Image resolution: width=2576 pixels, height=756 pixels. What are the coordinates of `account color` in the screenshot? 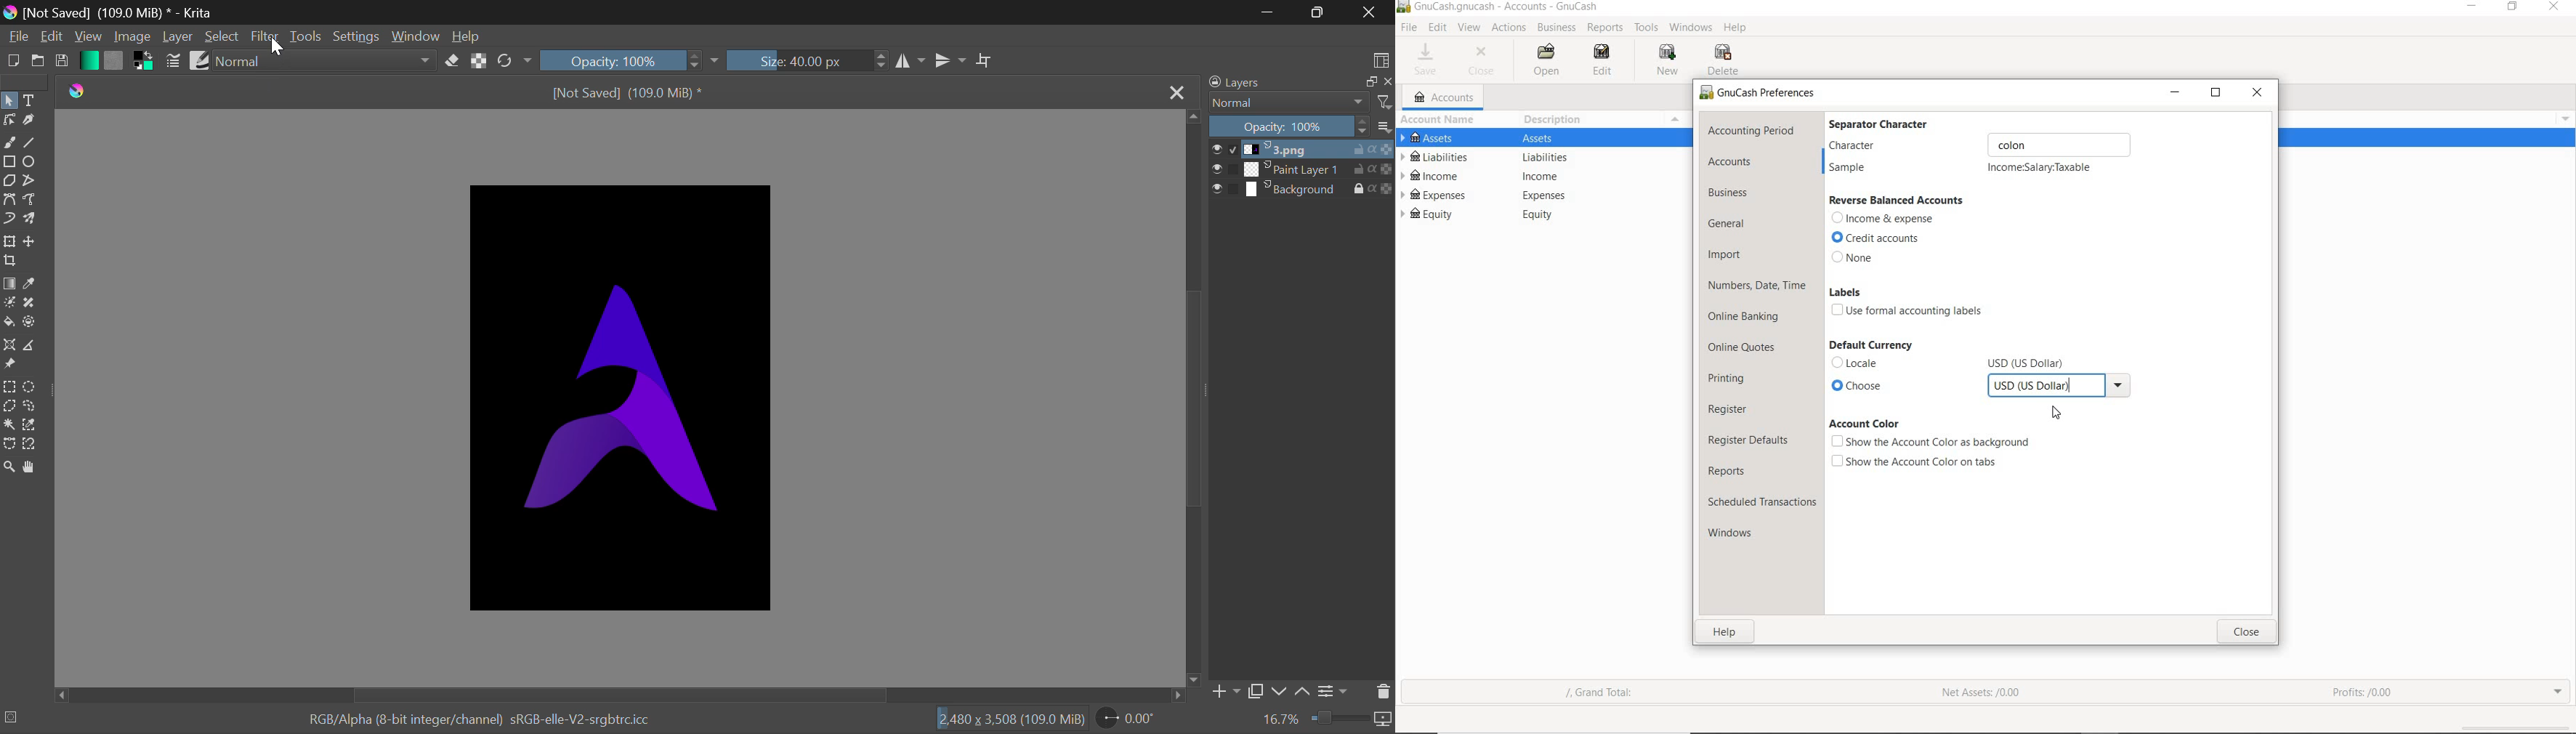 It's located at (1863, 423).